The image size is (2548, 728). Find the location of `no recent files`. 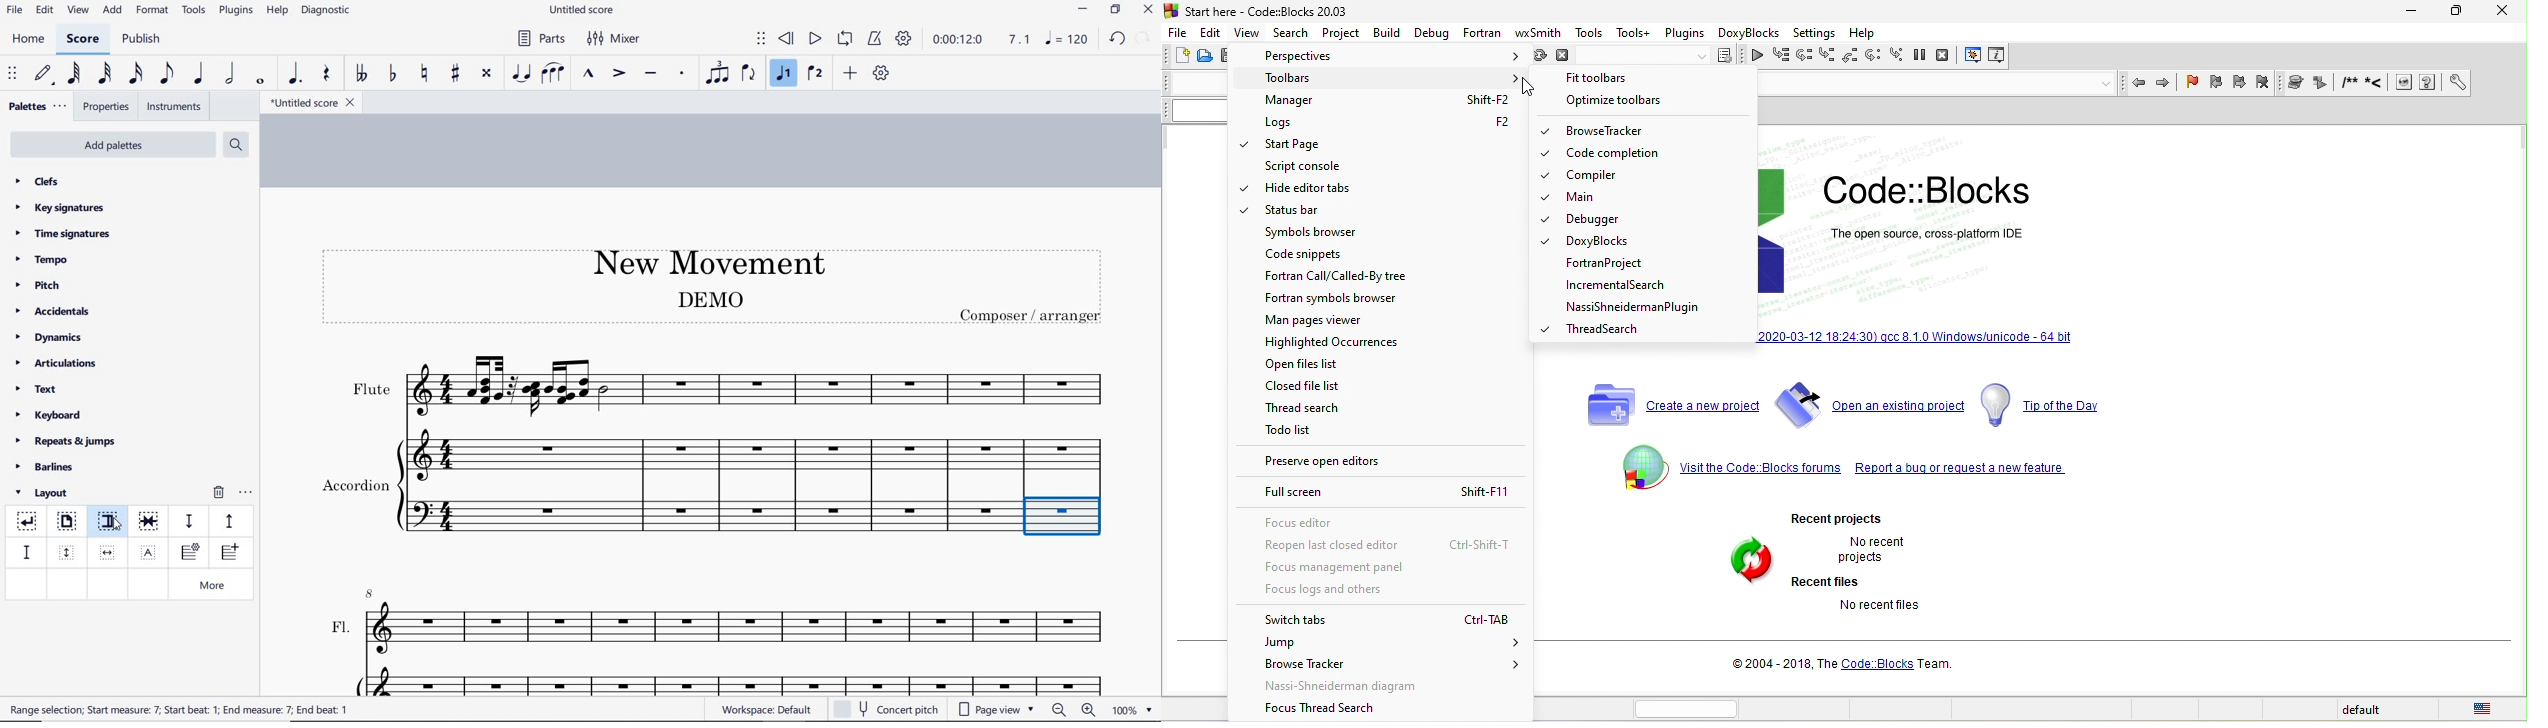

no recent files is located at coordinates (1876, 608).